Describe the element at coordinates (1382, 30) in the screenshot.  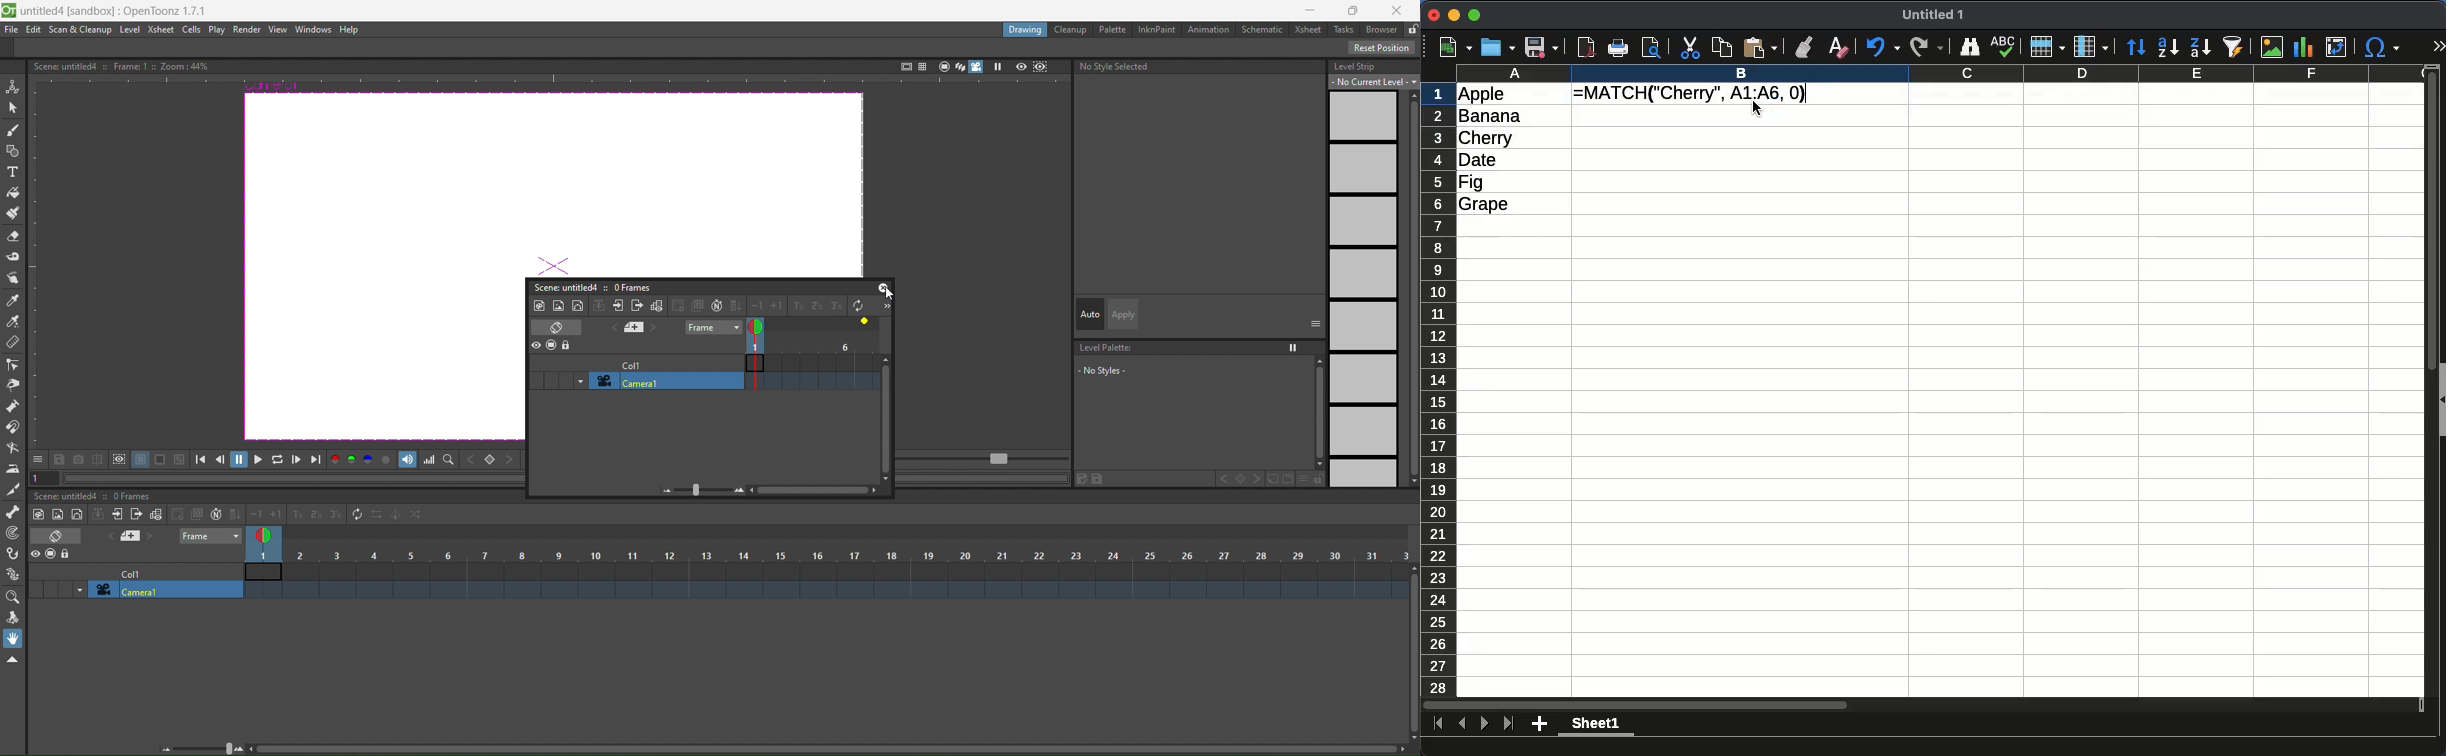
I see `browser` at that location.